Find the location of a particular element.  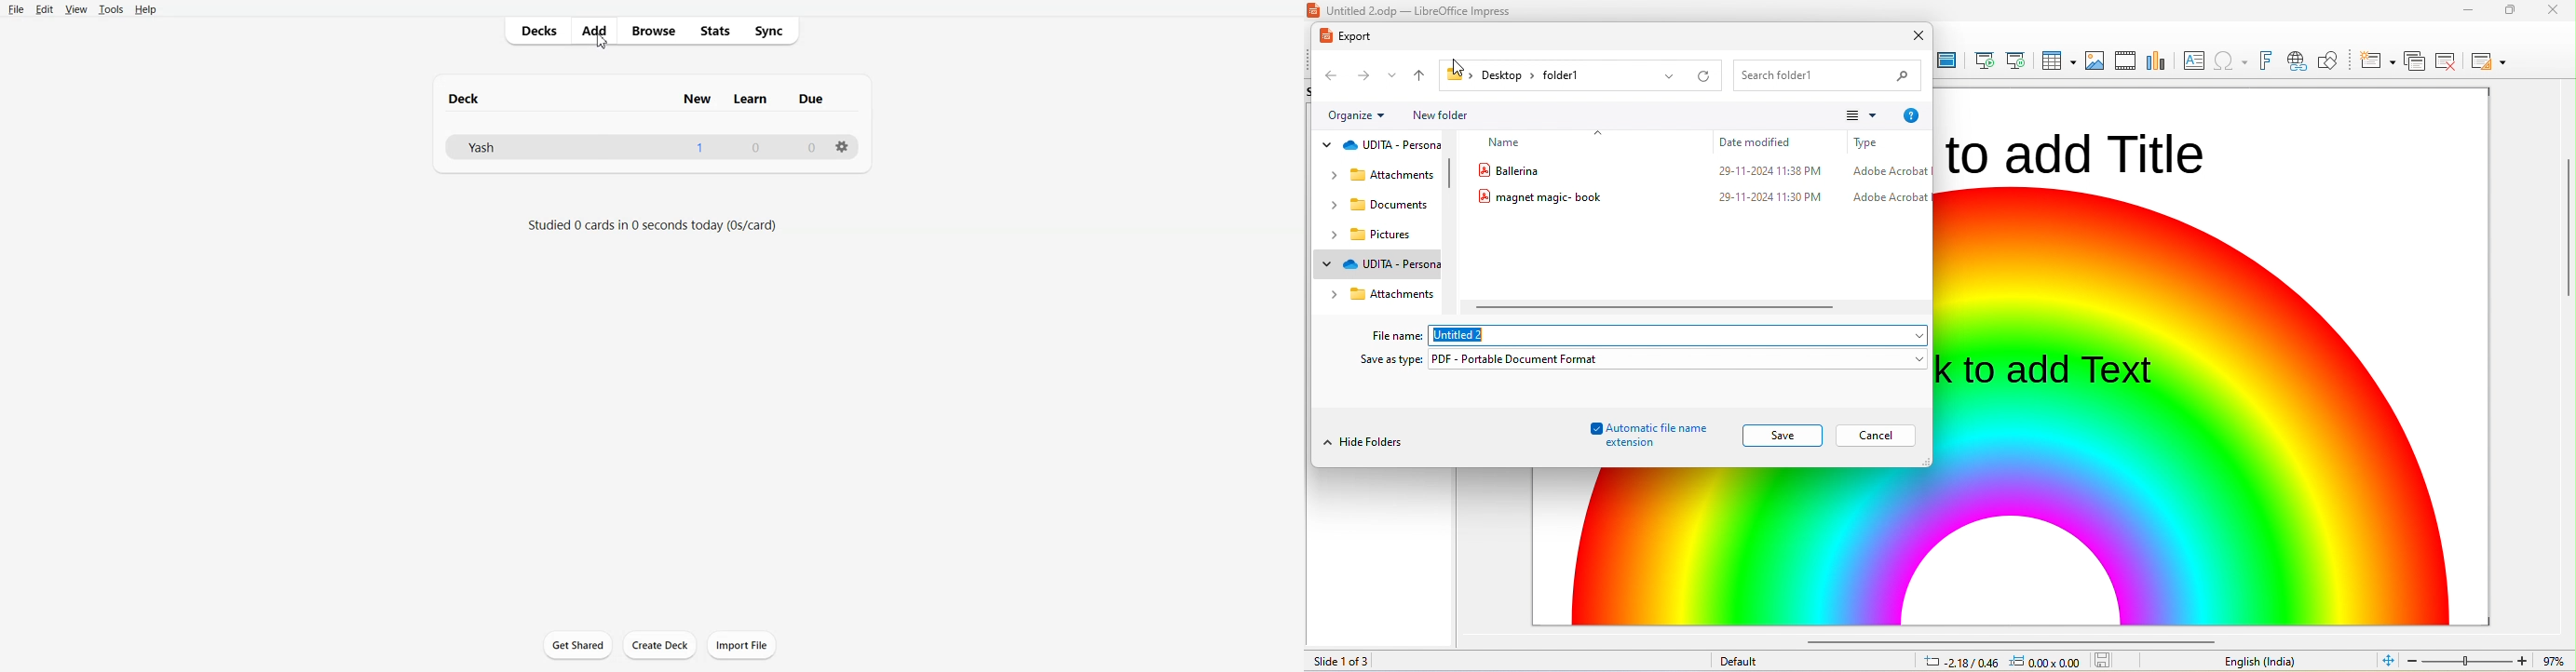

untitled2 is located at coordinates (1464, 335).